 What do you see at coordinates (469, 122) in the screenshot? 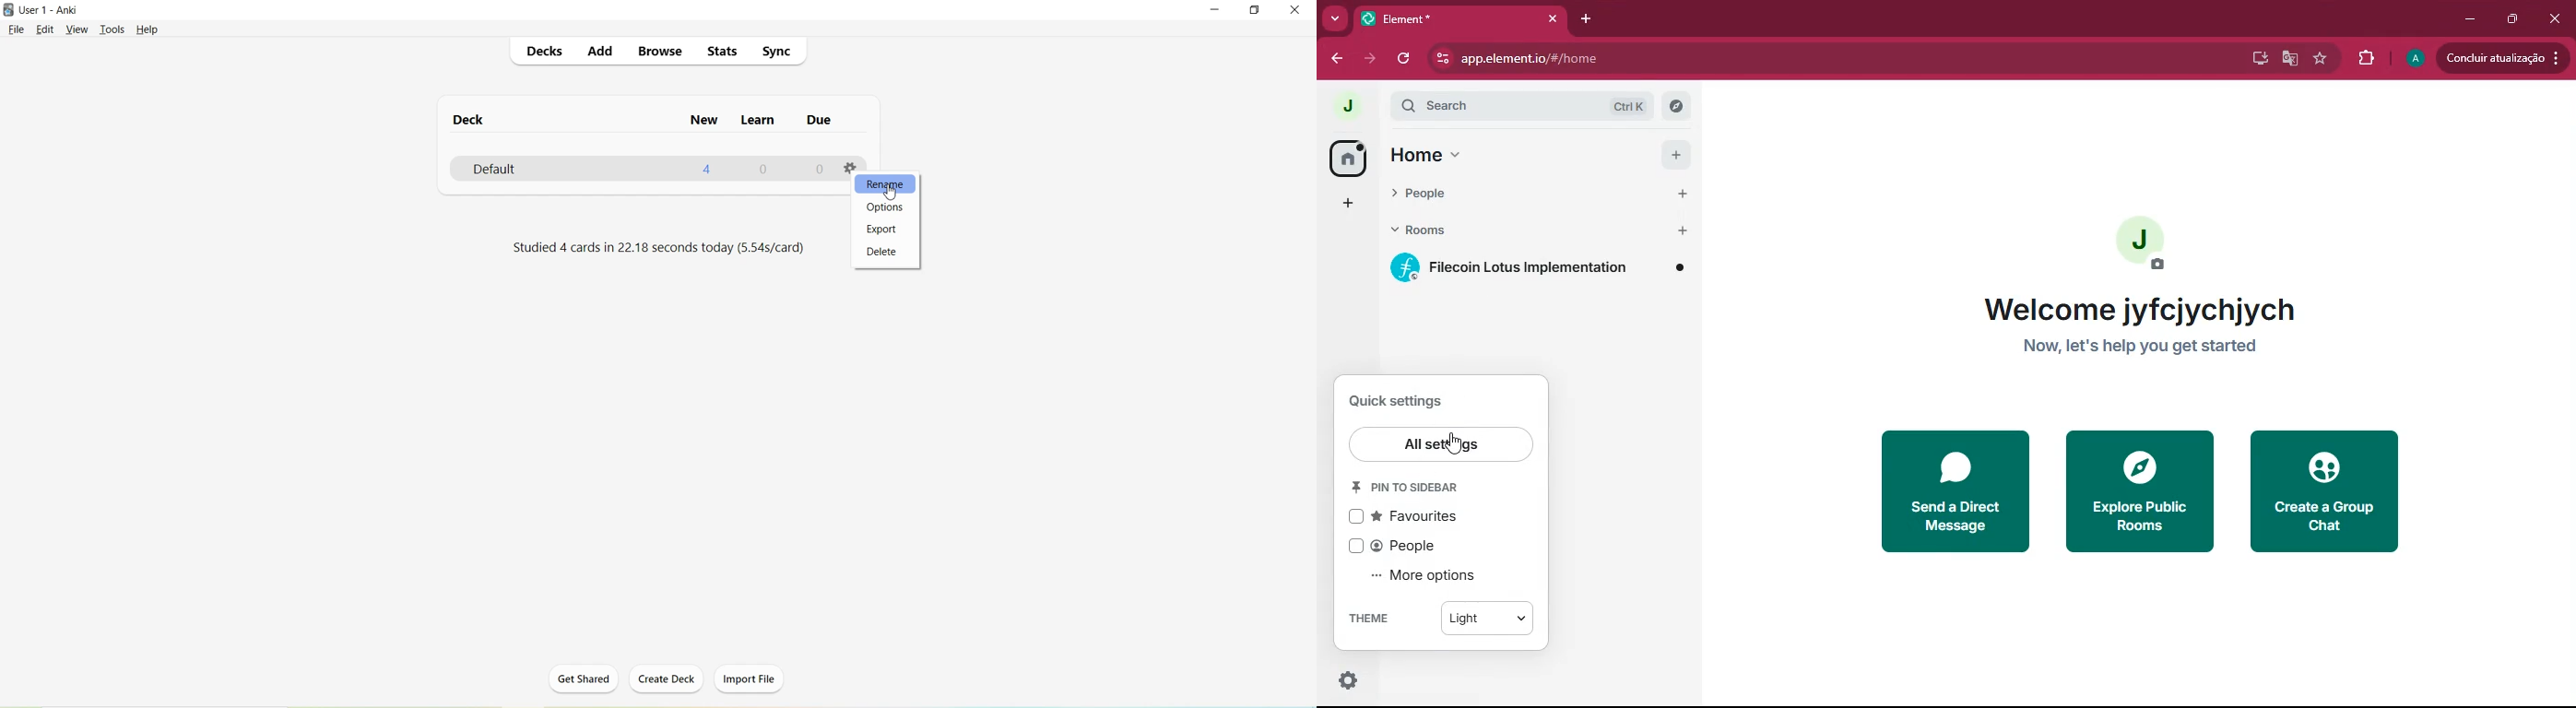
I see `Deck` at bounding box center [469, 122].